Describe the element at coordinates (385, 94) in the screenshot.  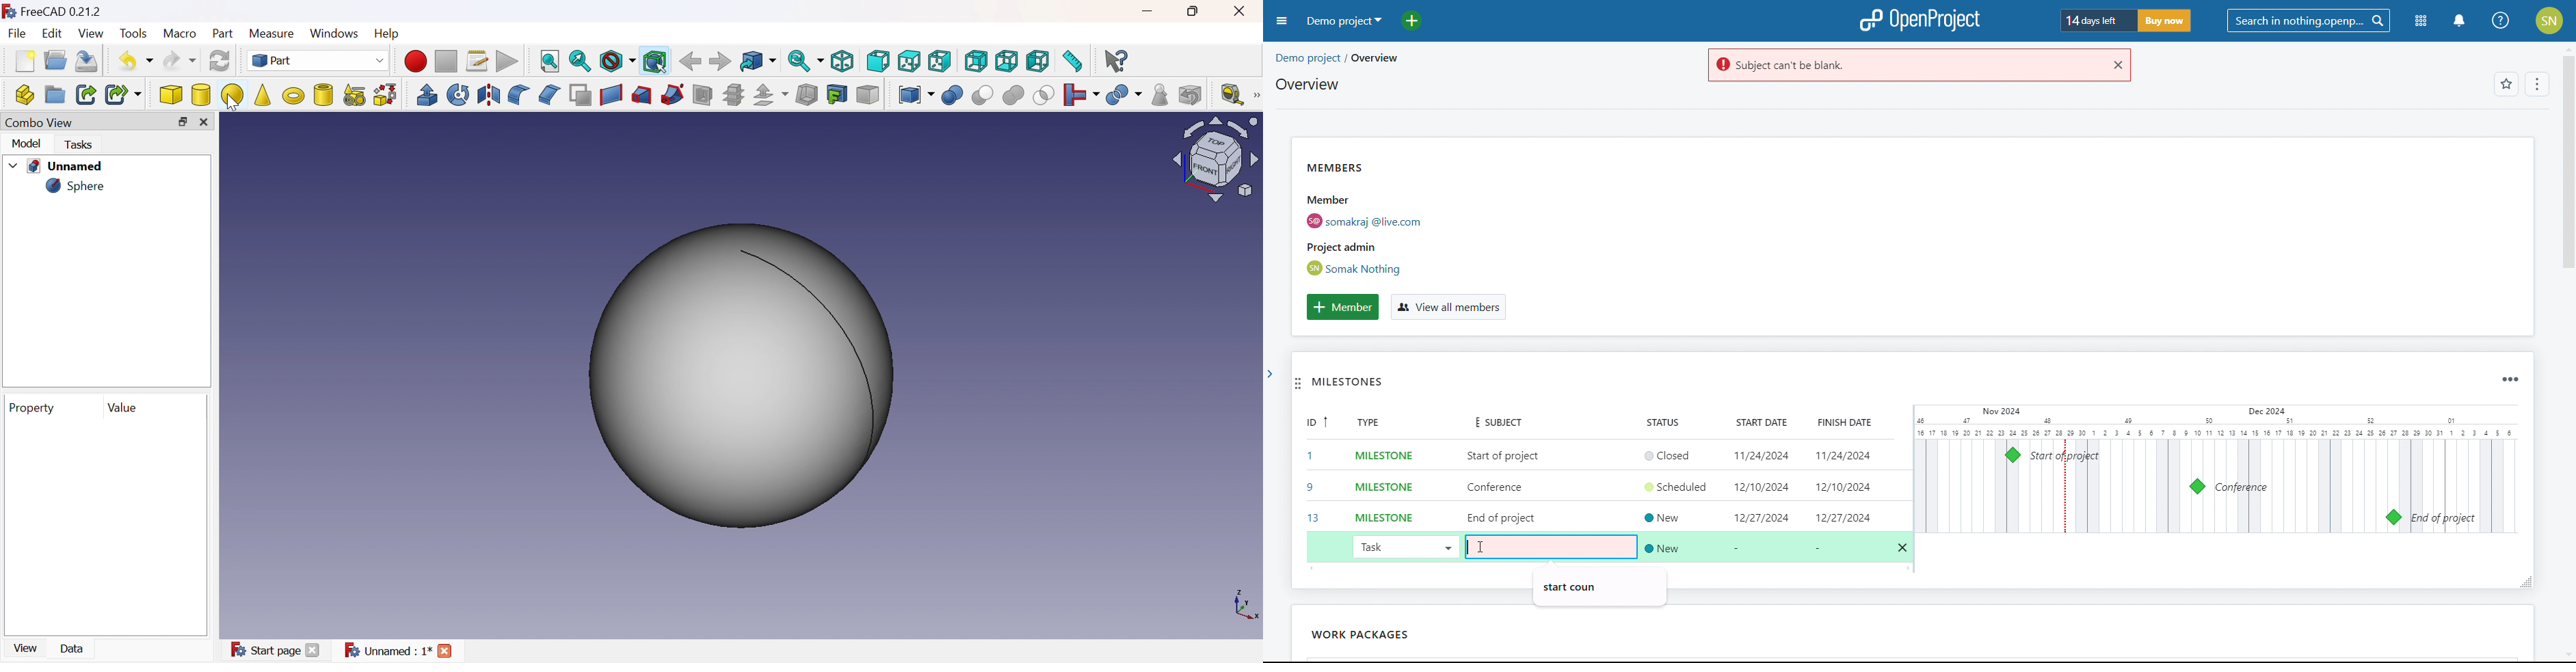
I see `Shape builder` at that location.